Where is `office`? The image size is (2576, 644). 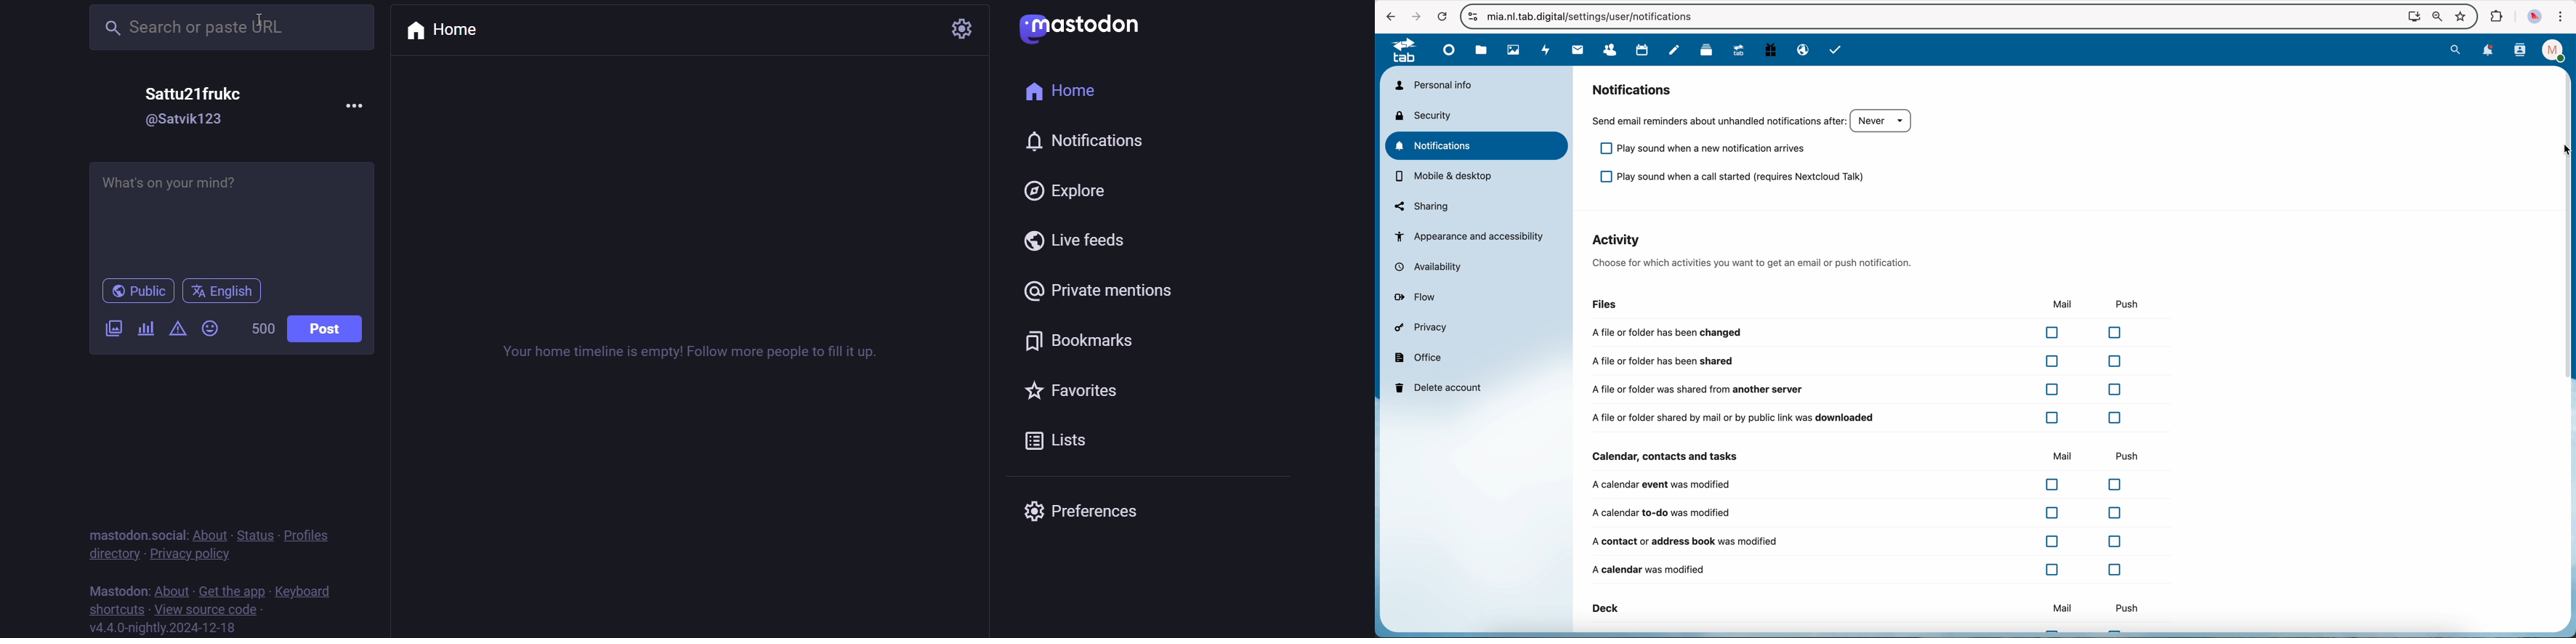
office is located at coordinates (1419, 357).